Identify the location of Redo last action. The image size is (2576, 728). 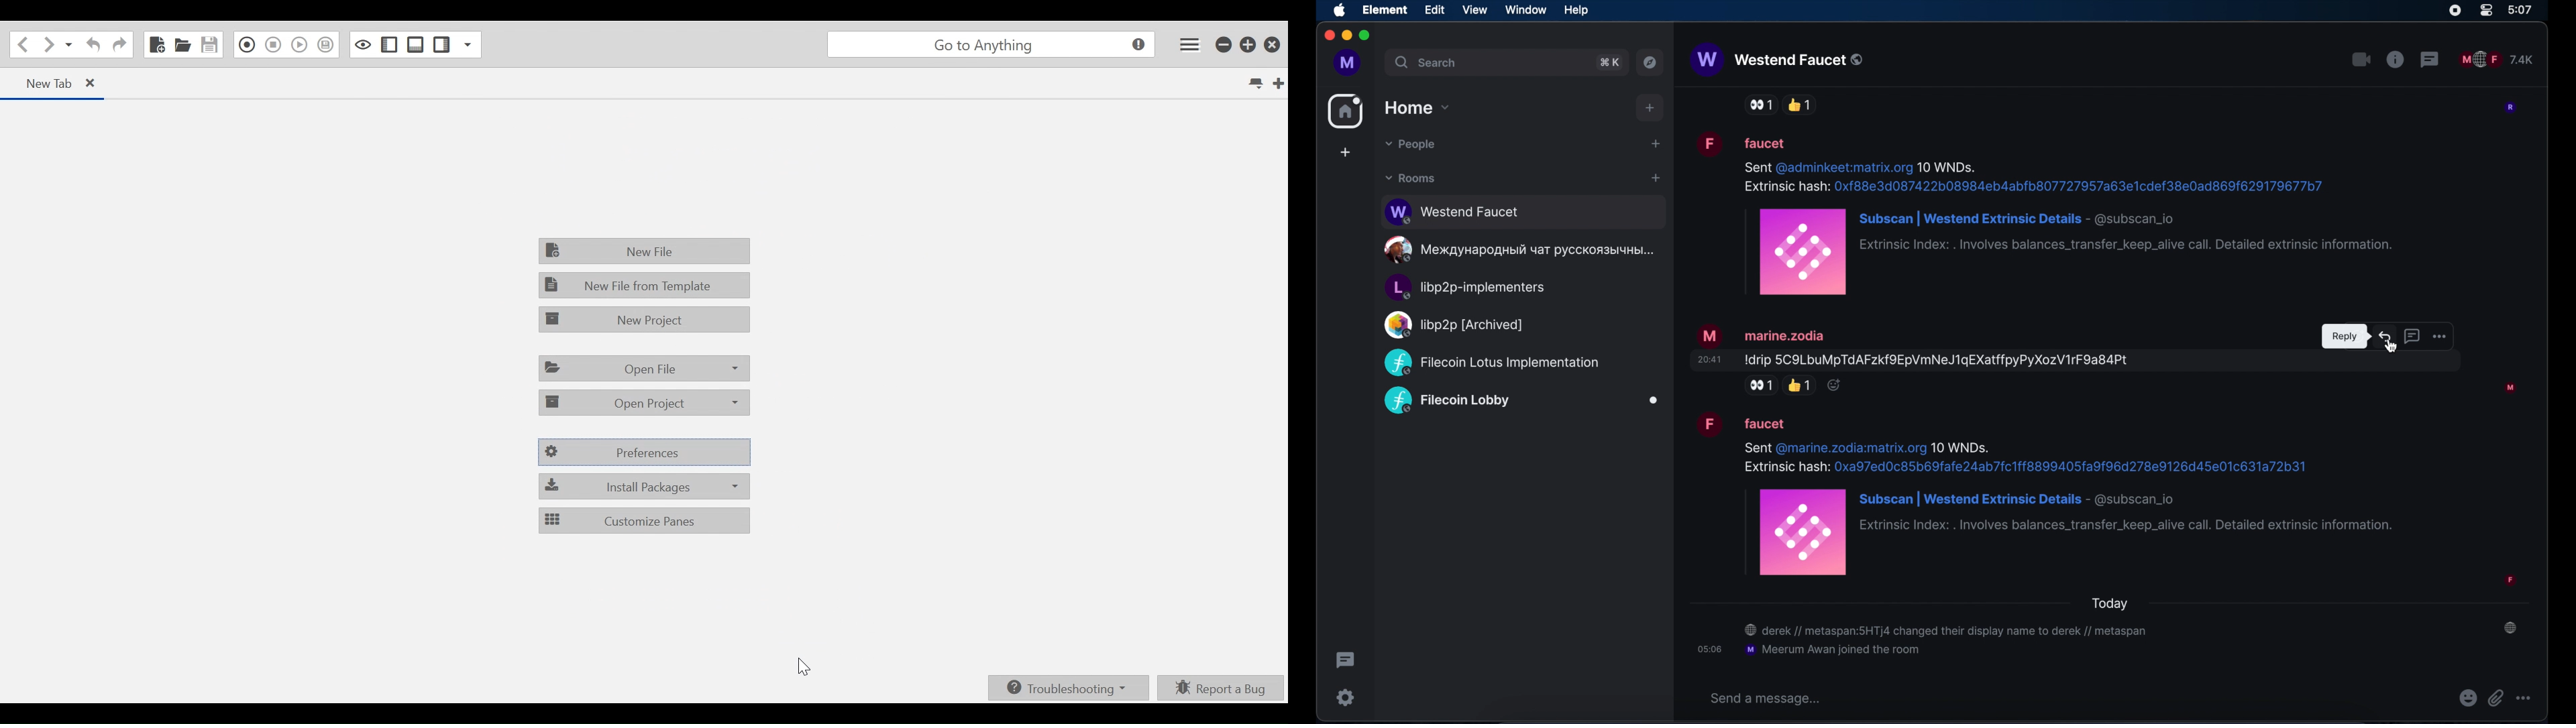
(119, 46).